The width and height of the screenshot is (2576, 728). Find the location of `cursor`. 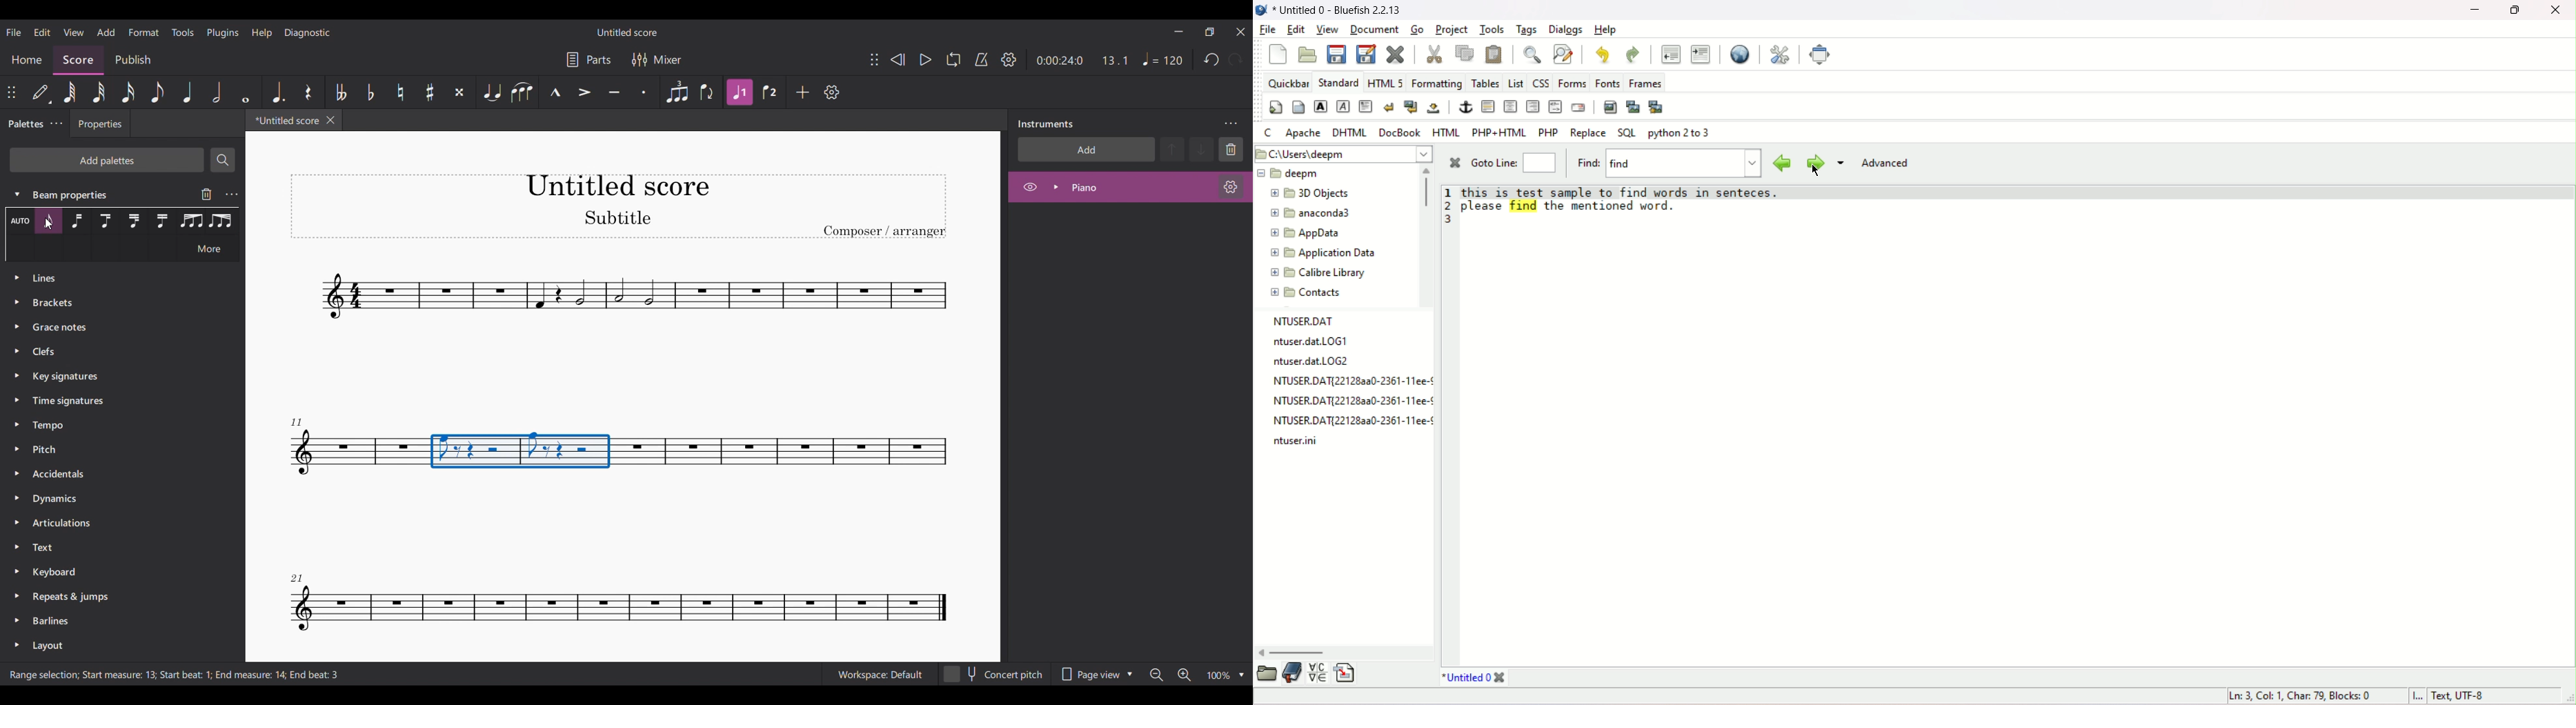

cursor is located at coordinates (1814, 172).